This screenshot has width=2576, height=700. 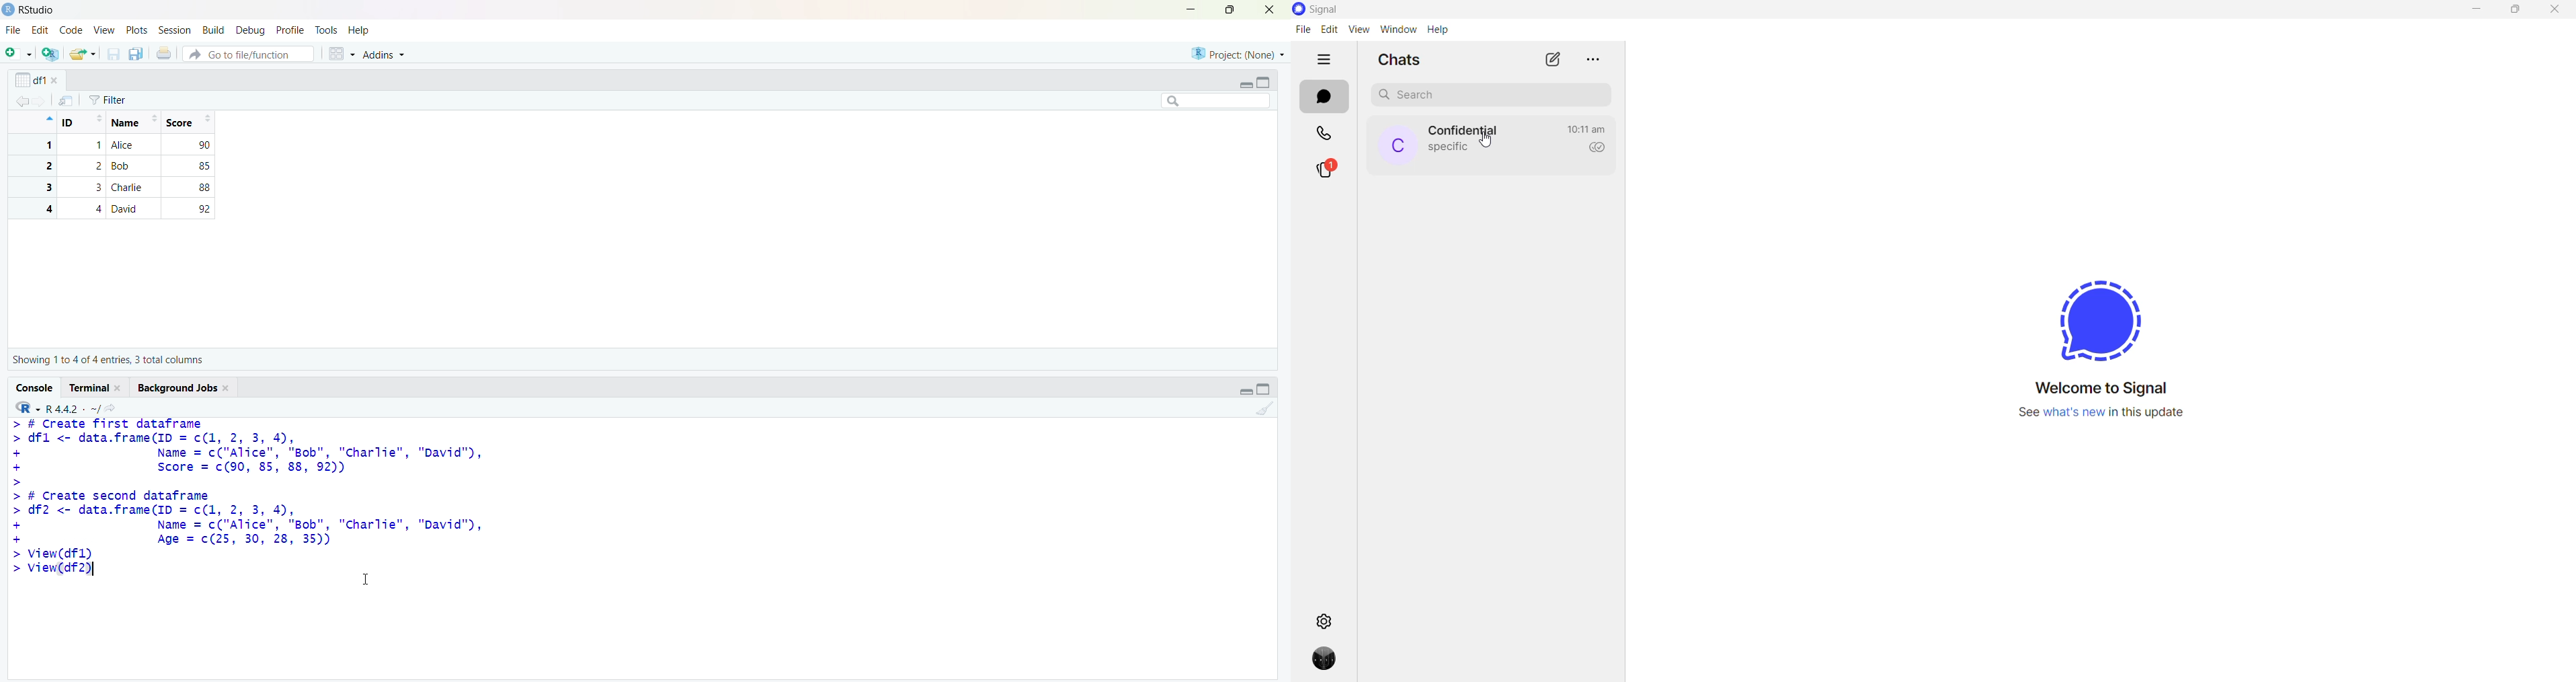 What do you see at coordinates (2102, 413) in the screenshot?
I see `text regarding new update` at bounding box center [2102, 413].